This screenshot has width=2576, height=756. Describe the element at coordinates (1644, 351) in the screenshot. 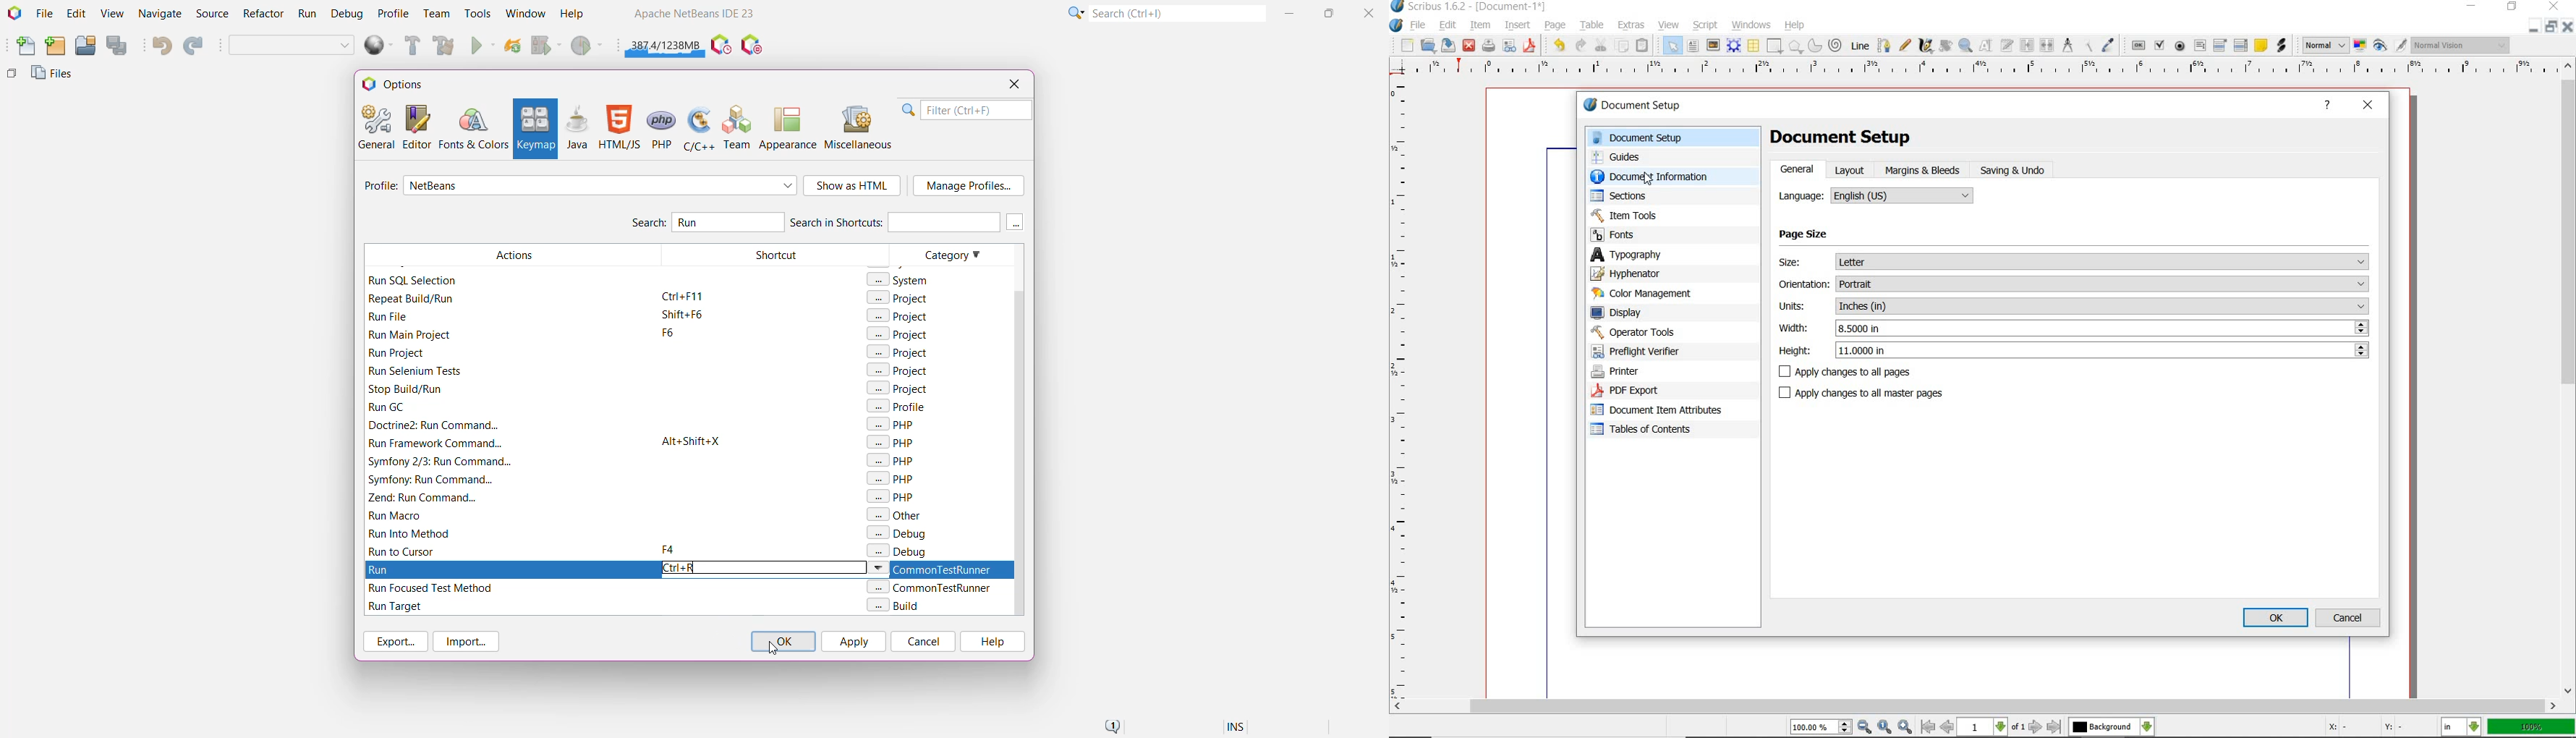

I see `preflight verifier` at that location.